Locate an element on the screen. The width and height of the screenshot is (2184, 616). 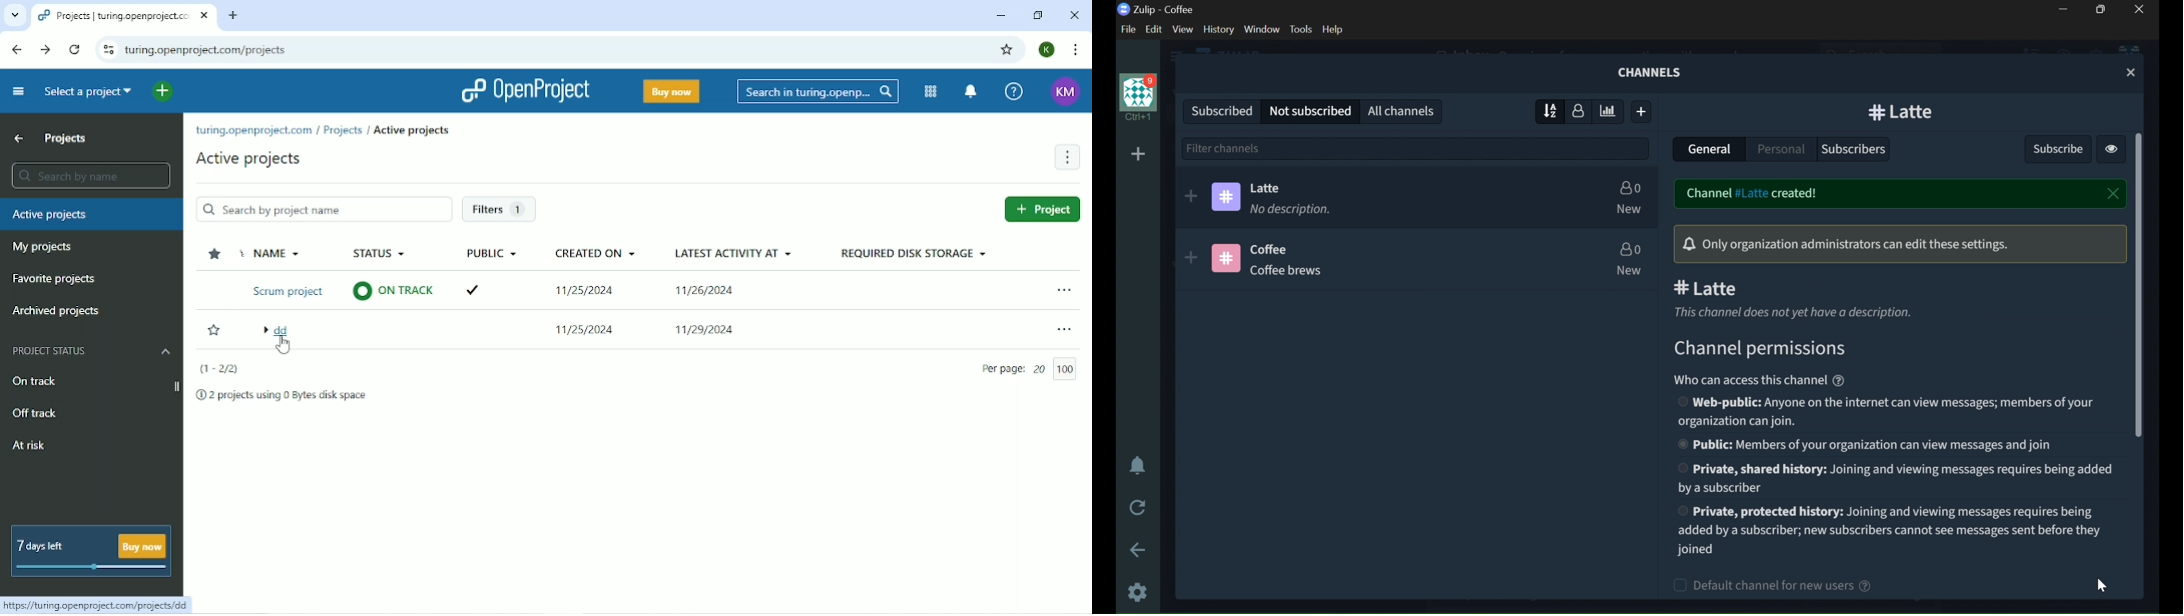
Modules is located at coordinates (929, 92).